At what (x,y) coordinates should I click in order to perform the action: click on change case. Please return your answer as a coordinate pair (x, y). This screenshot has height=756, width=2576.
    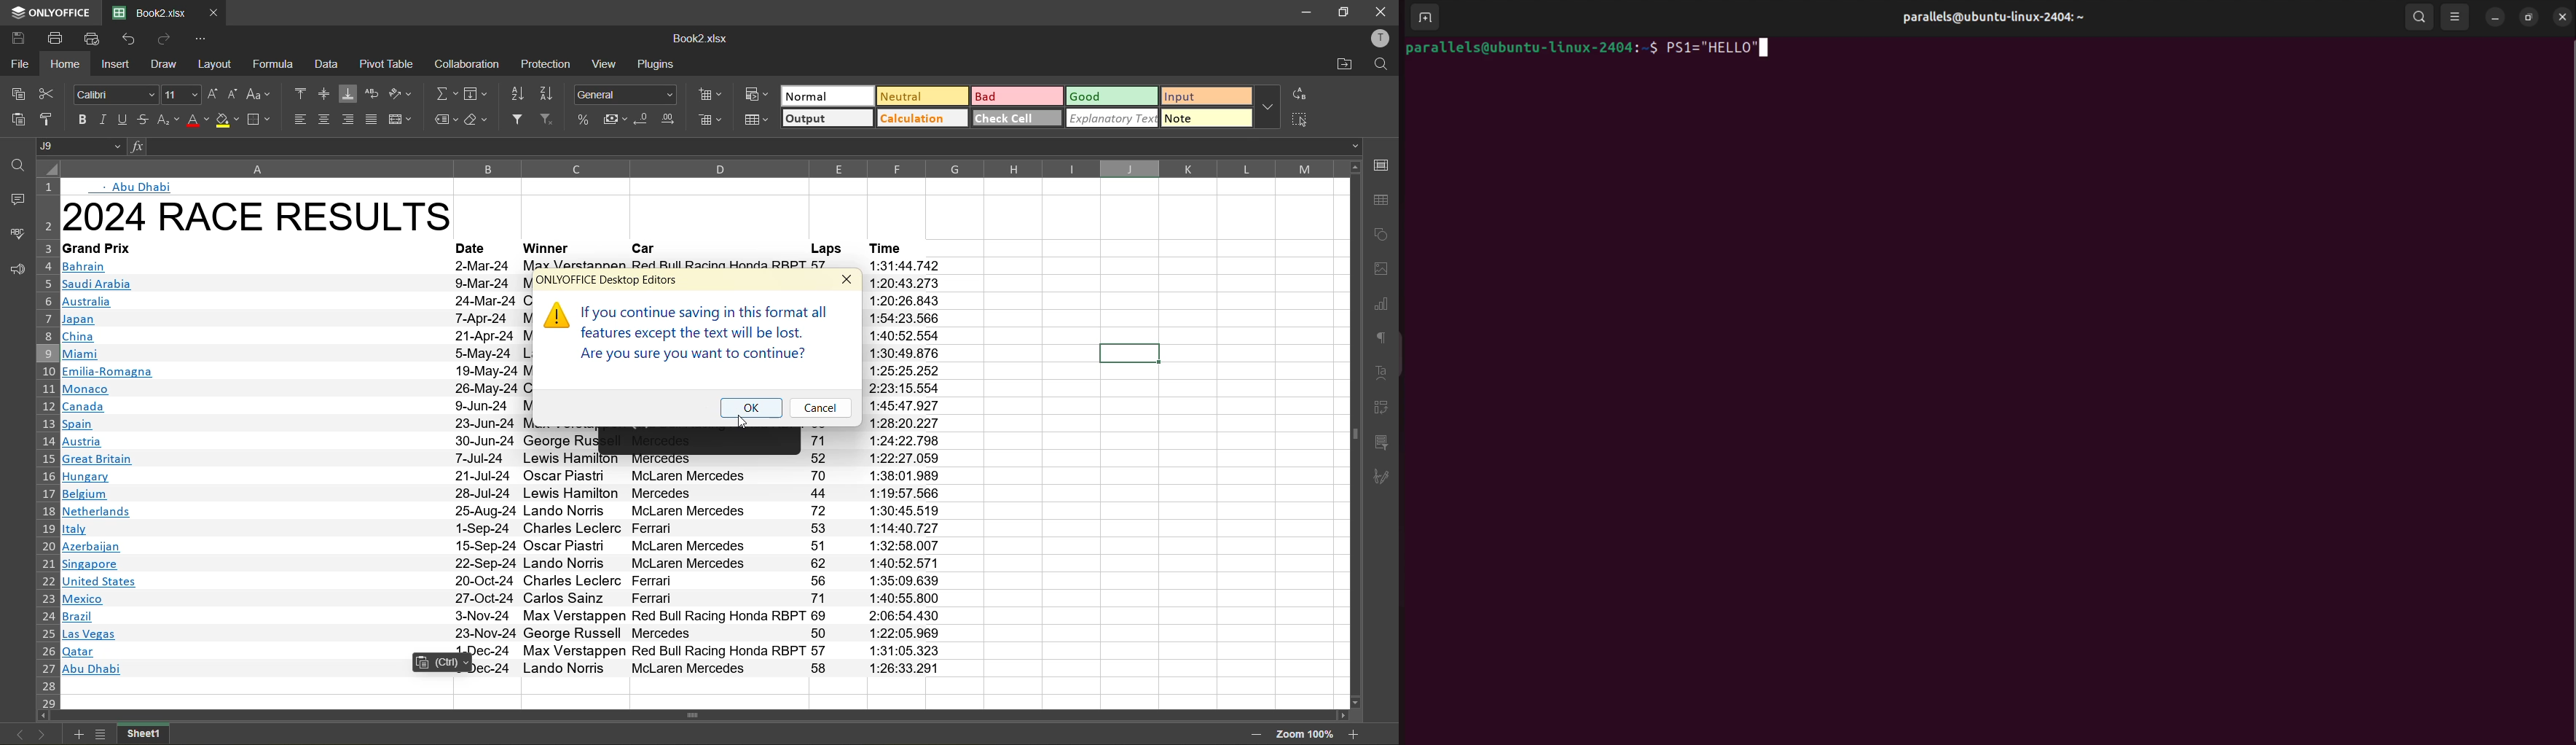
    Looking at the image, I should click on (263, 91).